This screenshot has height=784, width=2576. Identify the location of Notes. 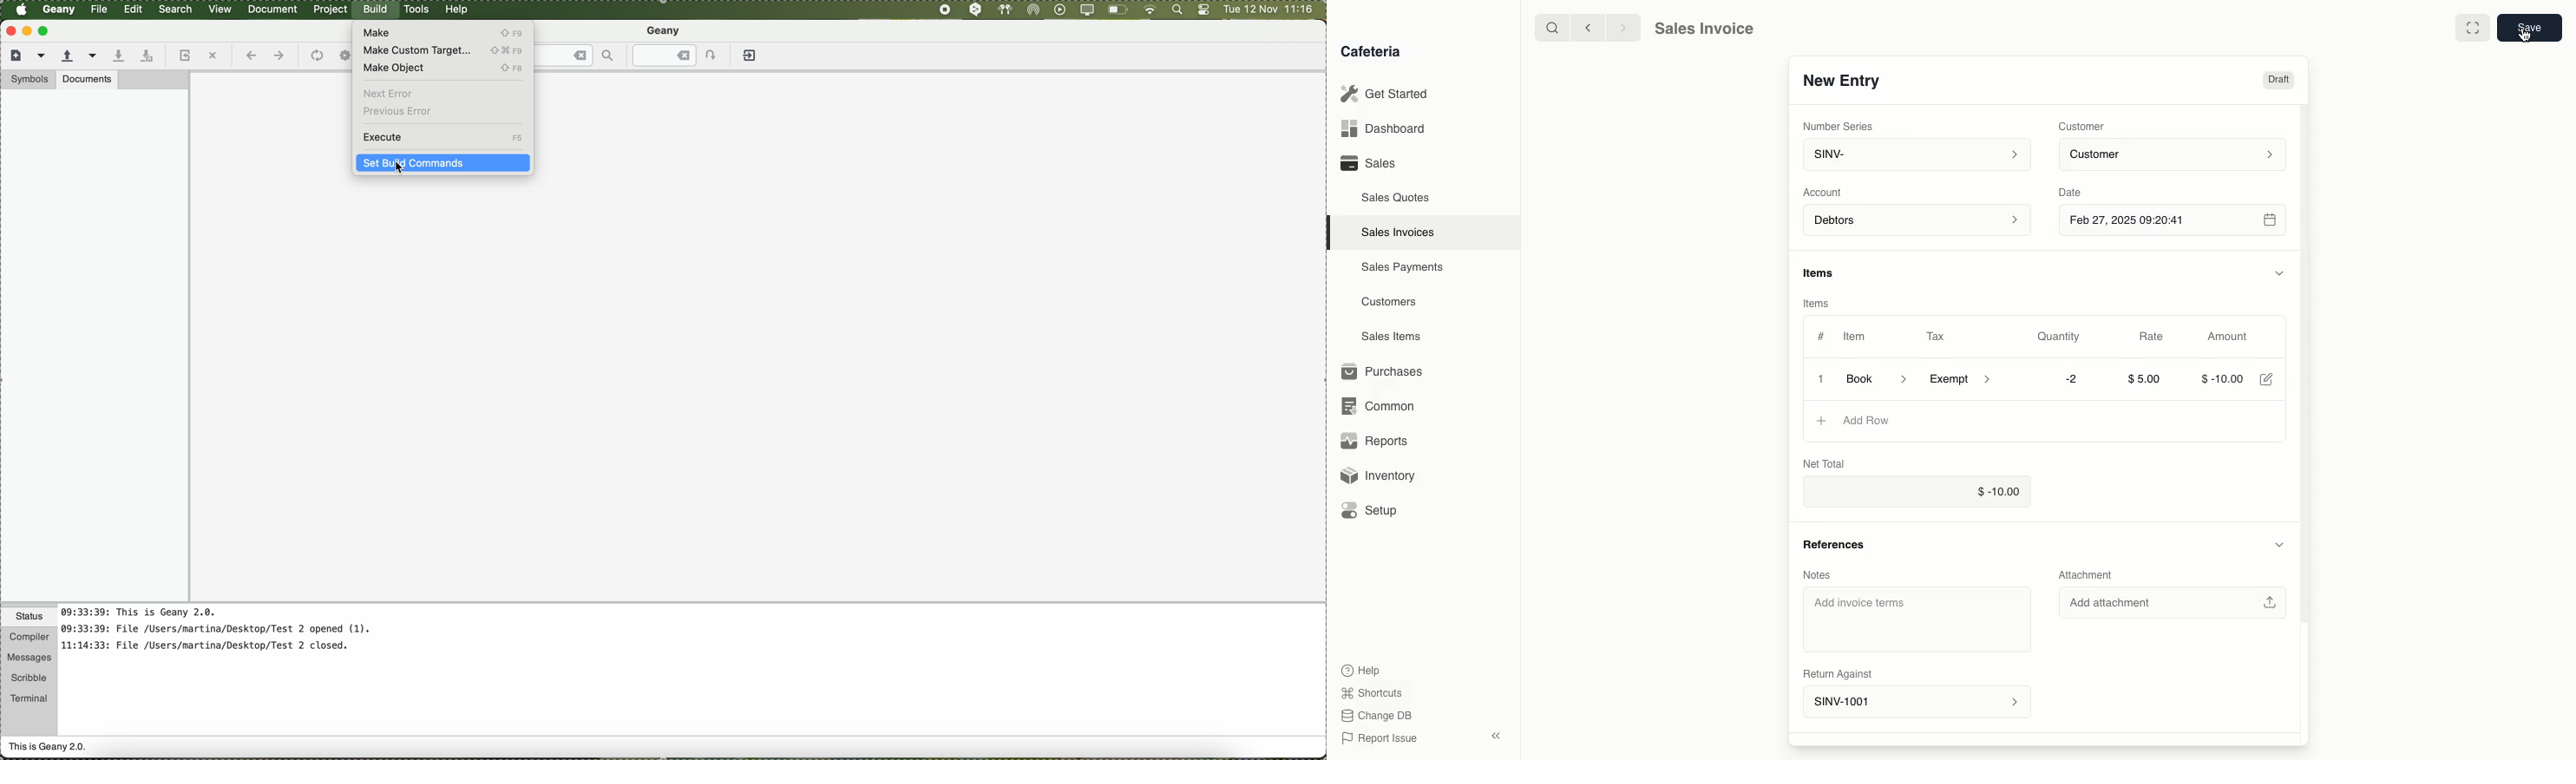
(1817, 575).